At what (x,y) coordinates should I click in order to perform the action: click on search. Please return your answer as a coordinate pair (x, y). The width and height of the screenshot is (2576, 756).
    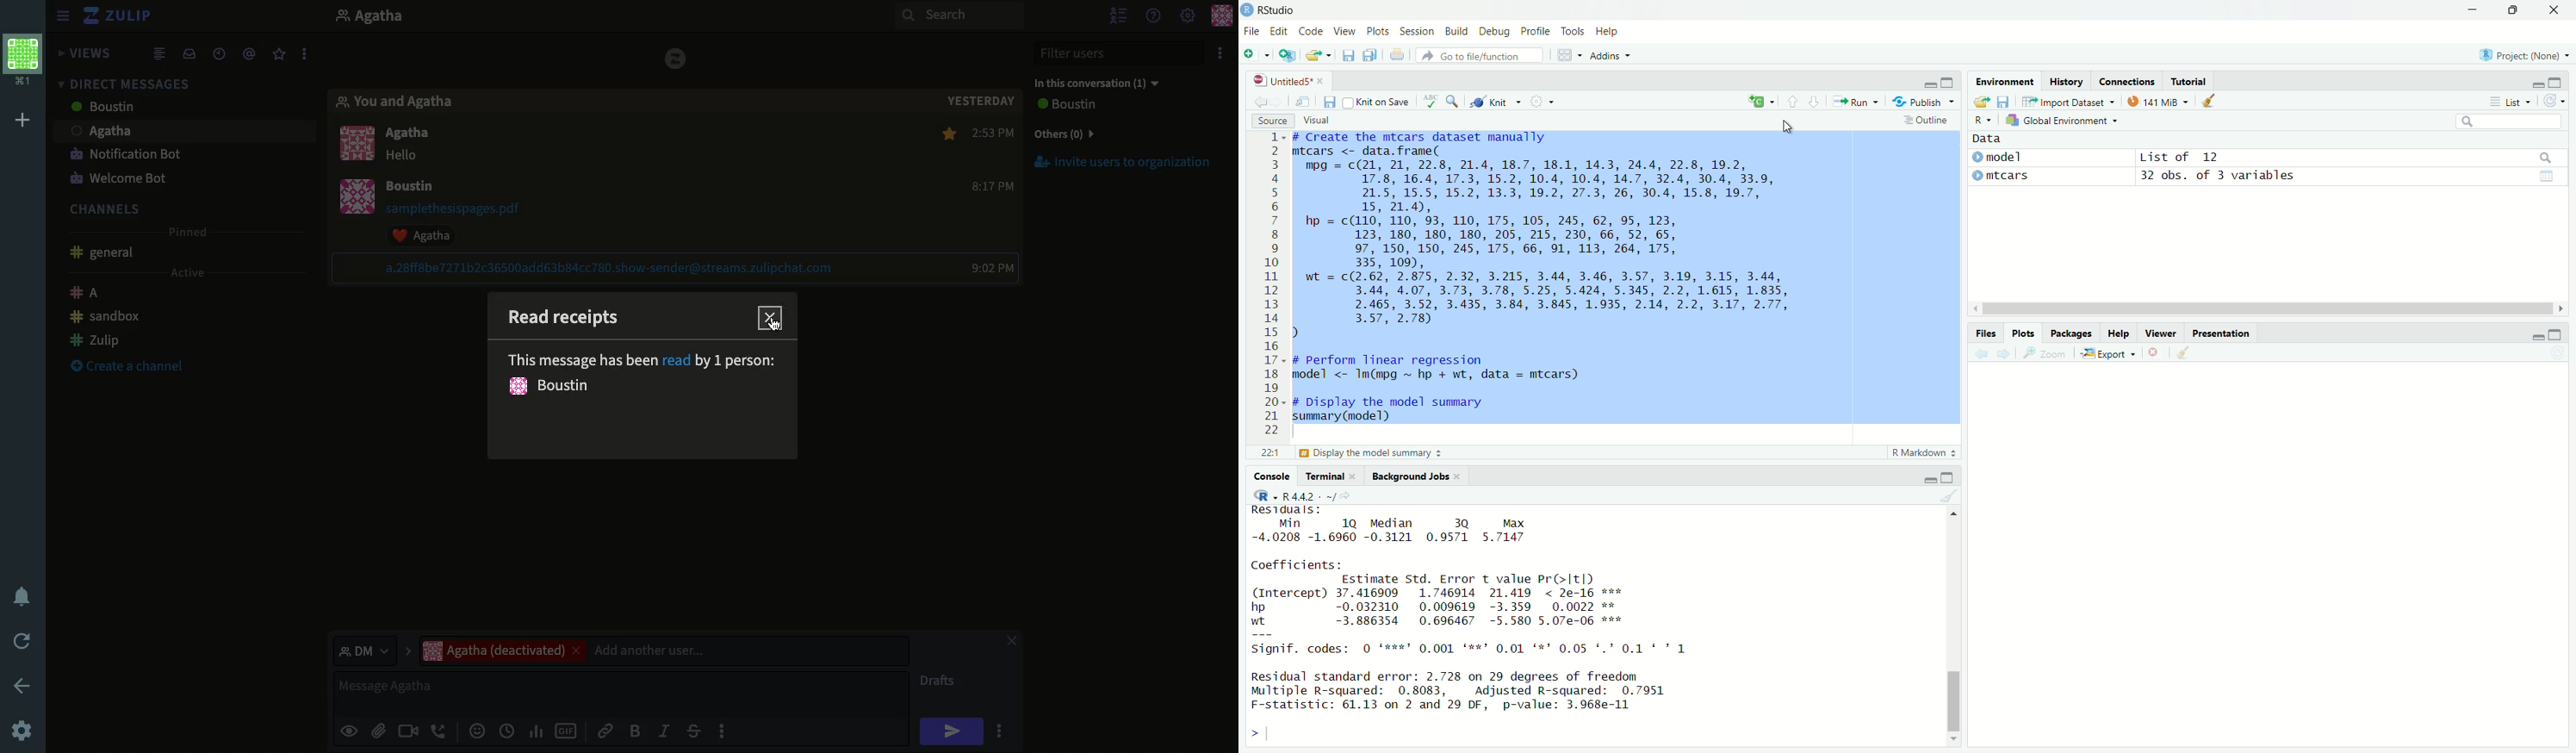
    Looking at the image, I should click on (1455, 102).